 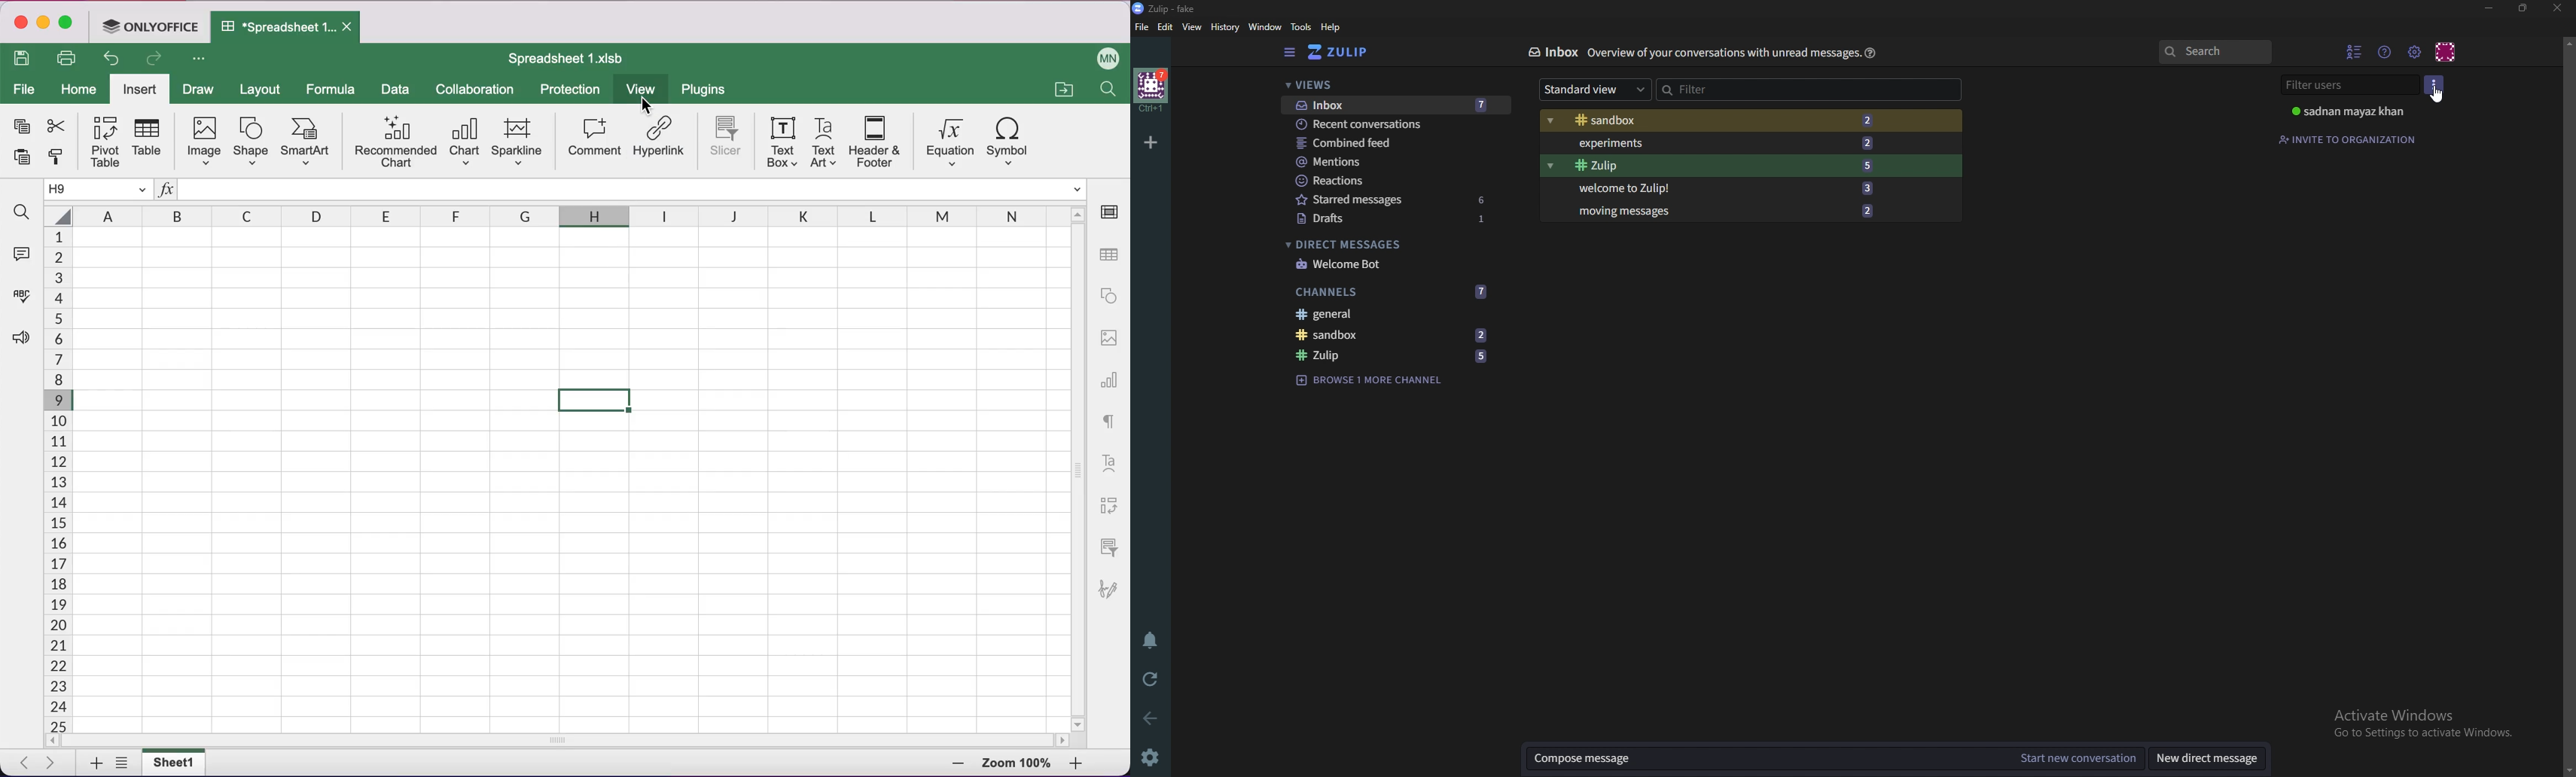 What do you see at coordinates (20, 23) in the screenshot?
I see `close` at bounding box center [20, 23].